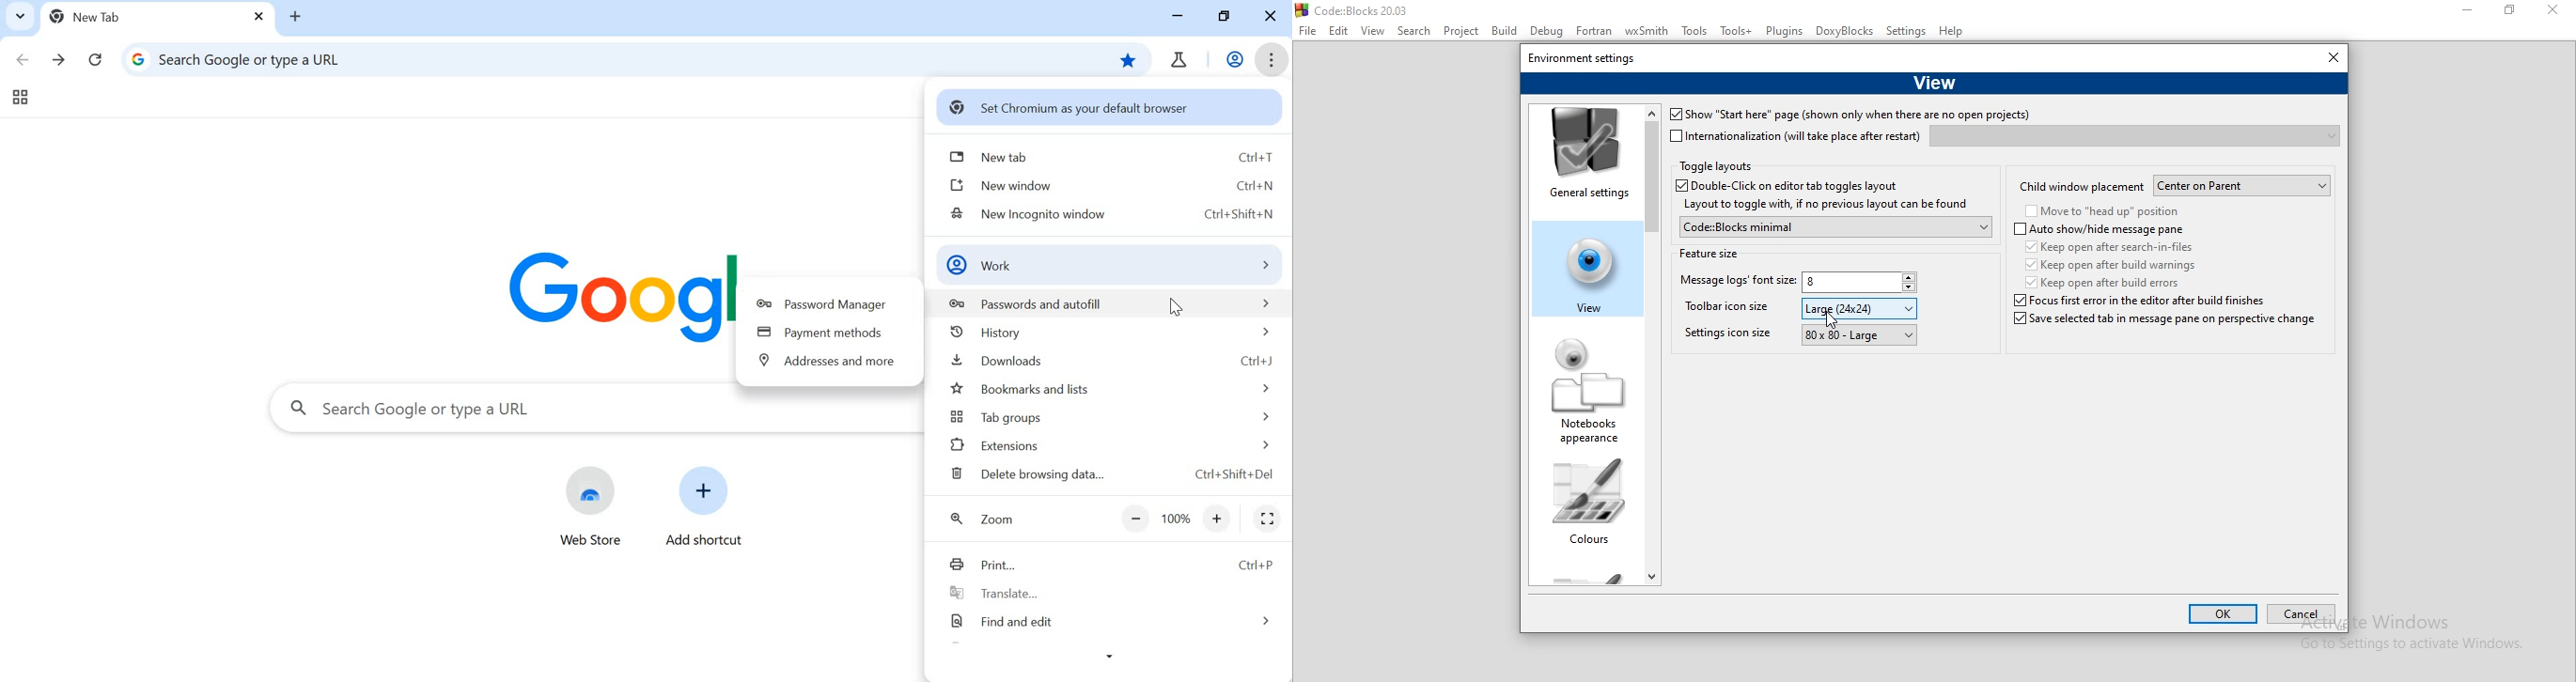  I want to click on cursor, so click(1172, 307).